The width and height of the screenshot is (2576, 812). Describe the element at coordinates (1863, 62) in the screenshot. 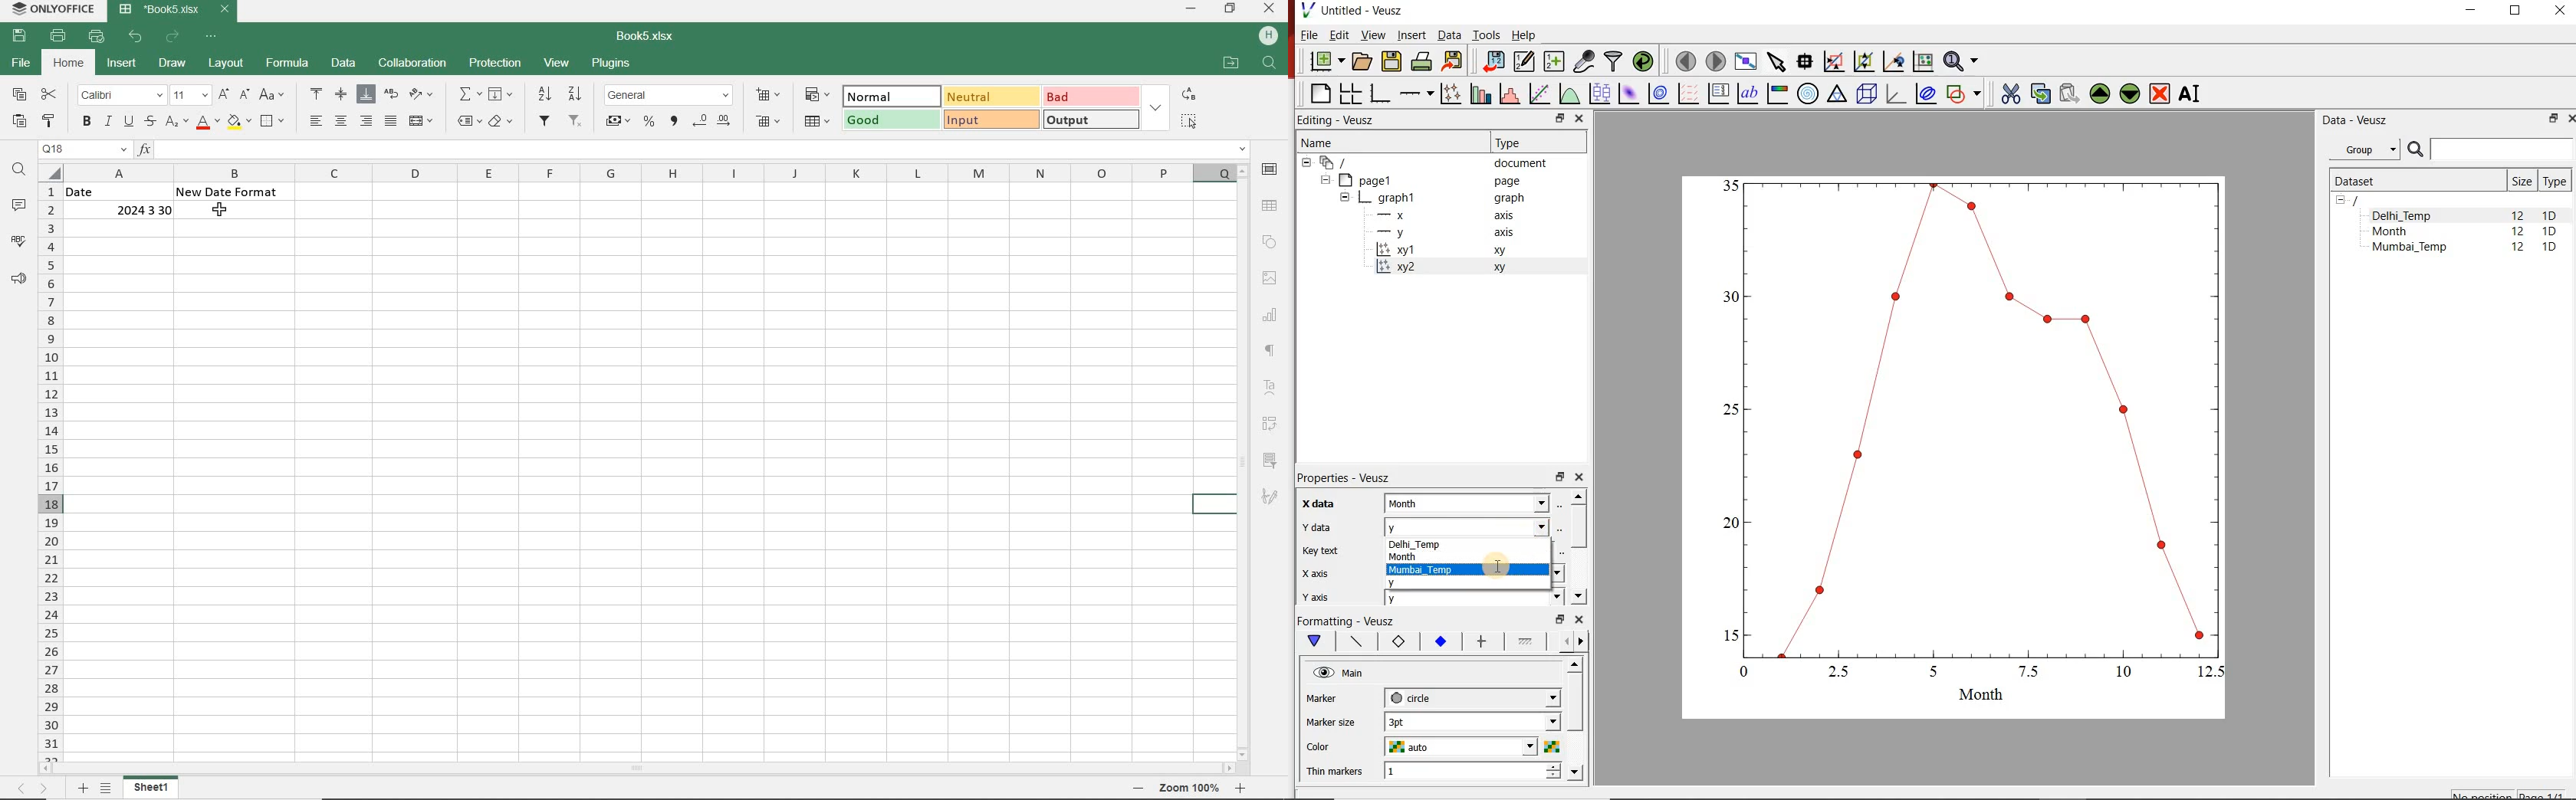

I see `click to zoom out of graph axes` at that location.